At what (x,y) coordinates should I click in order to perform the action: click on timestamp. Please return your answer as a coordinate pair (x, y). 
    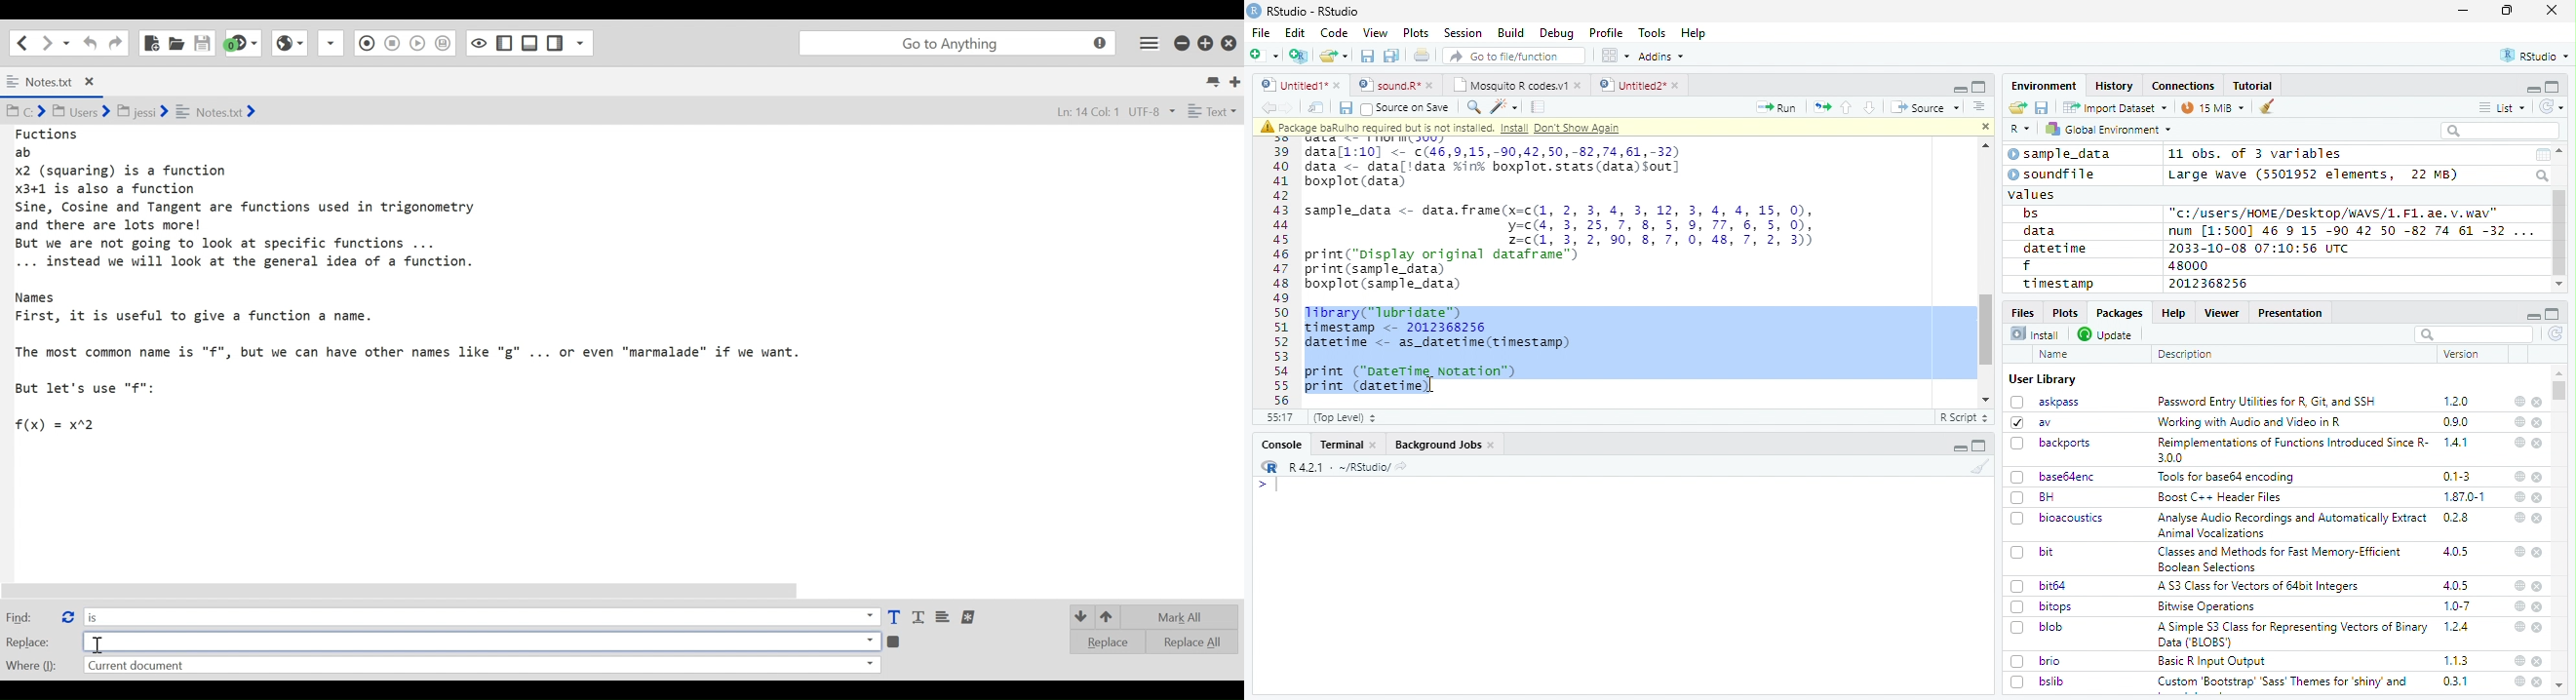
    Looking at the image, I should click on (2057, 283).